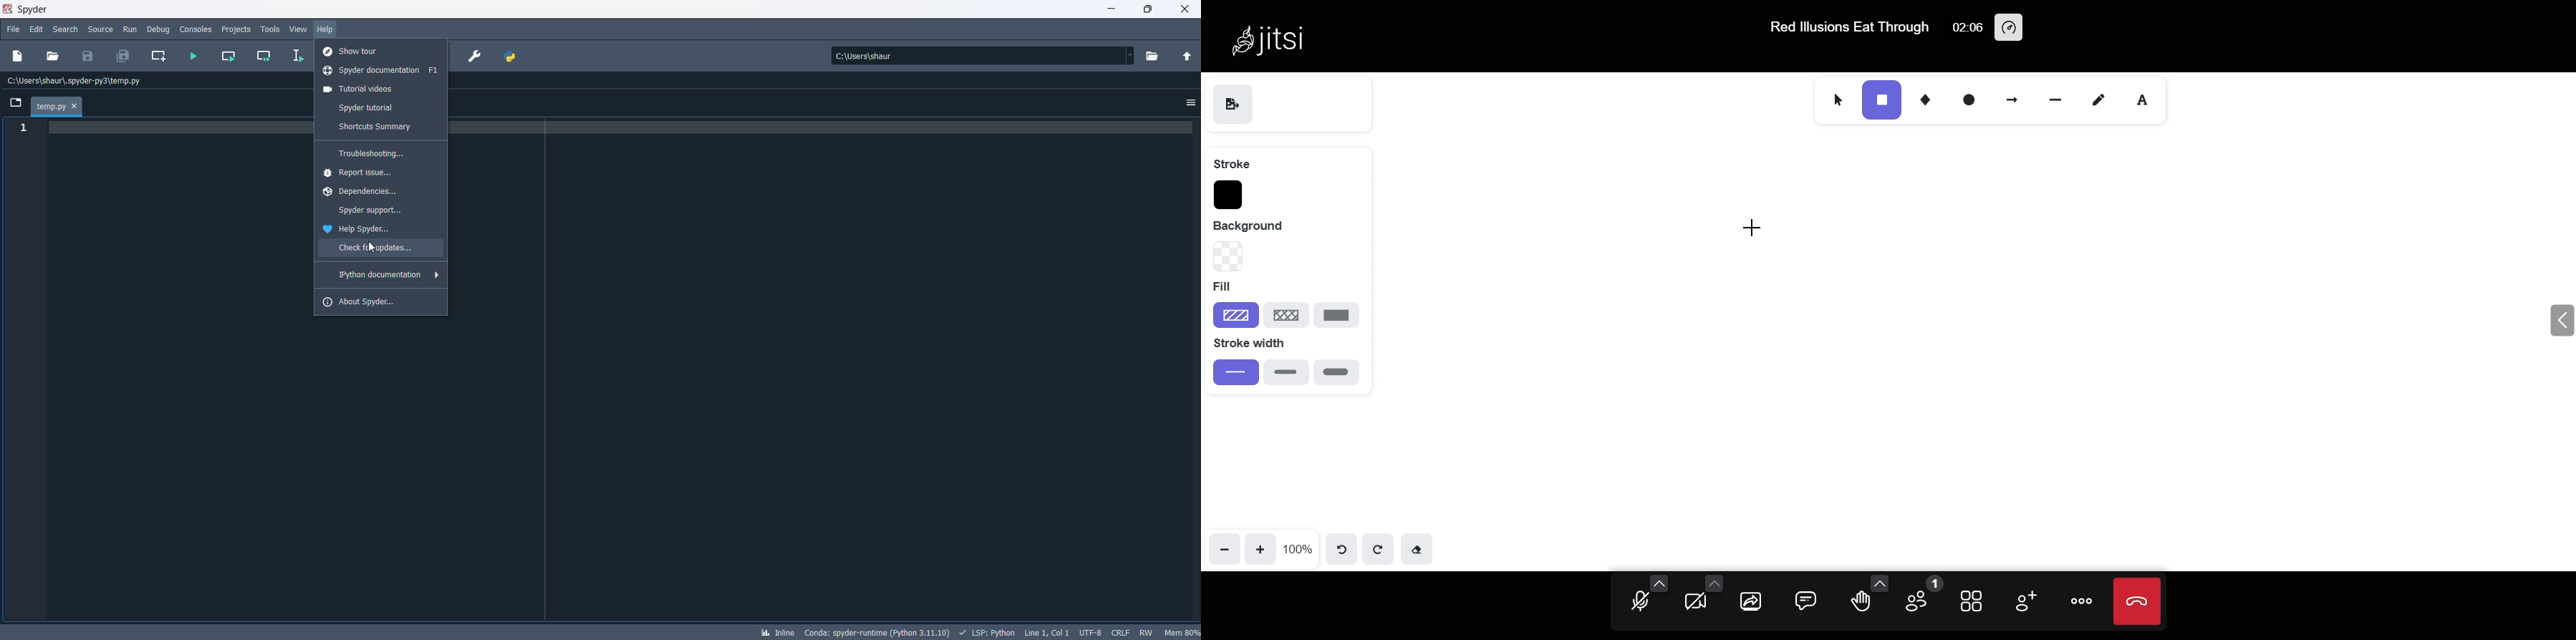  I want to click on zoom in, so click(1260, 548).